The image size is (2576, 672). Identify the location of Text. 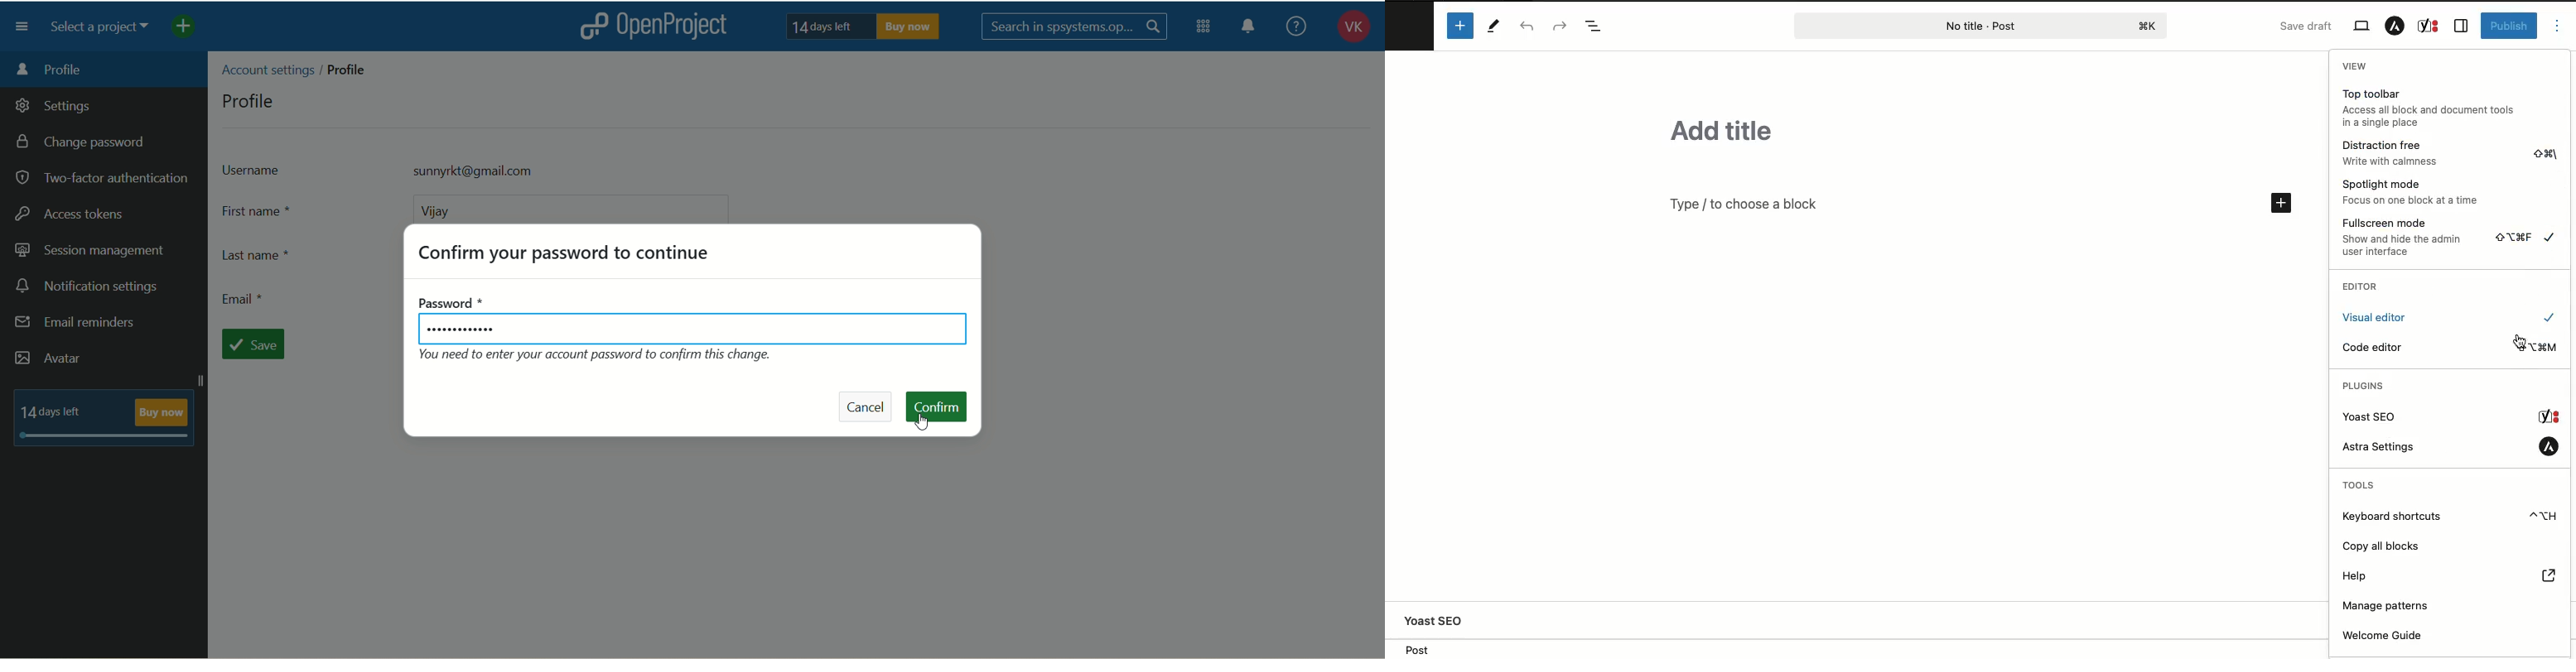
(1790, 208).